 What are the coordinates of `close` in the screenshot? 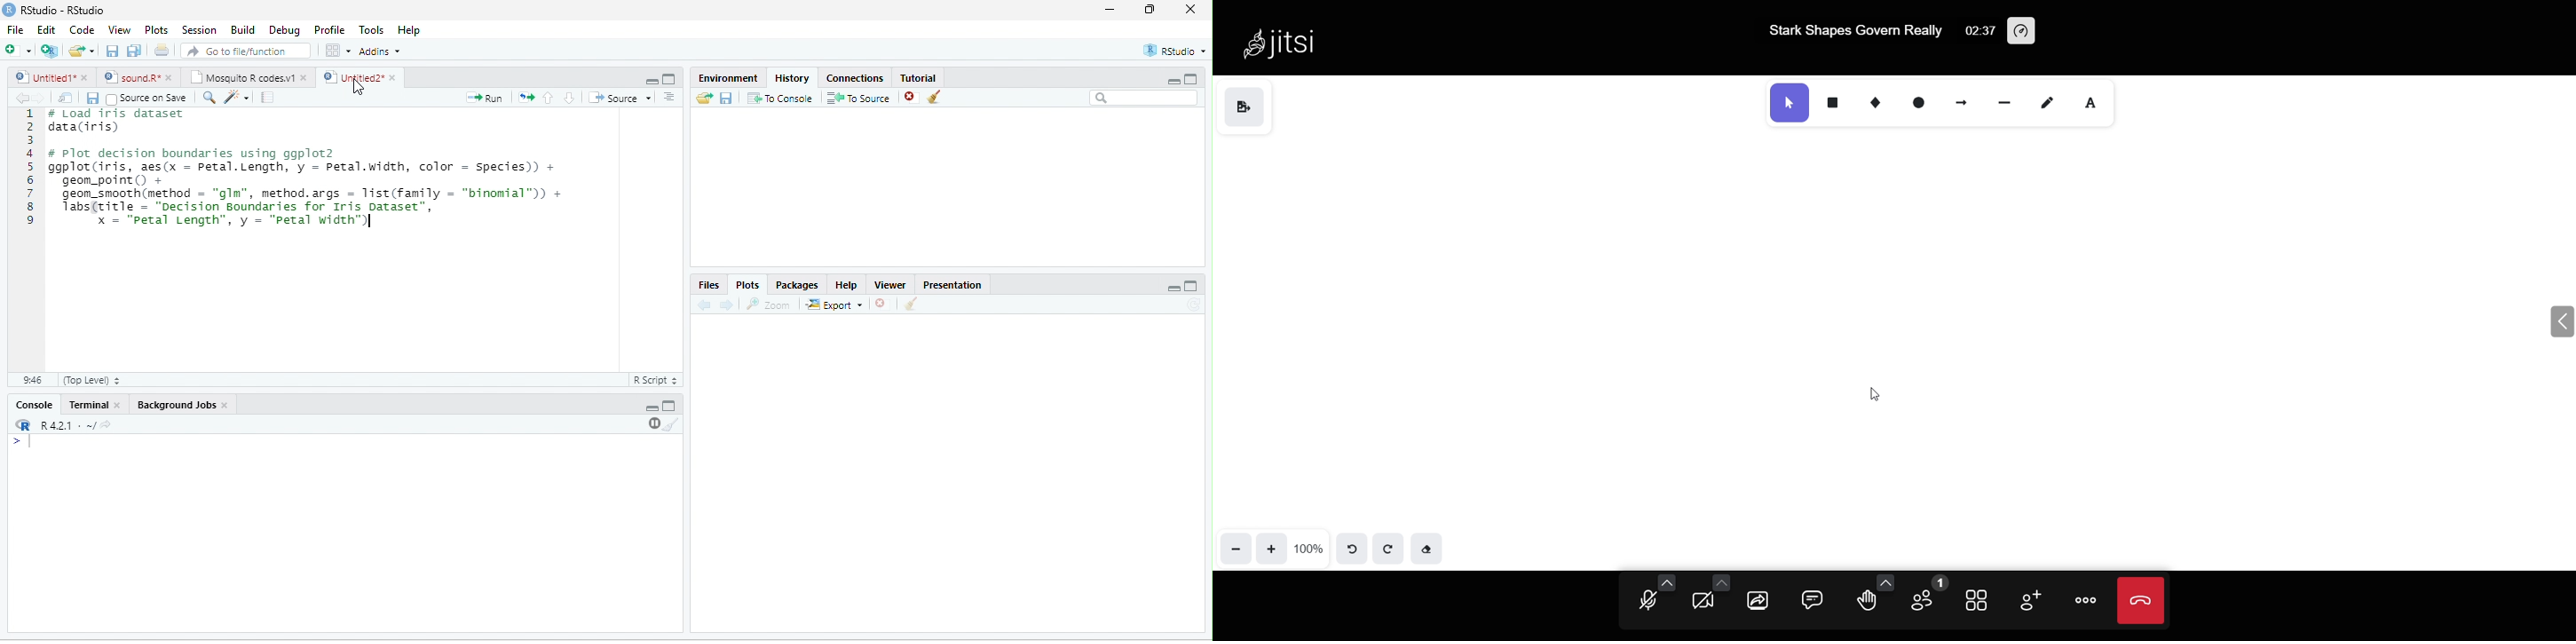 It's located at (880, 304).